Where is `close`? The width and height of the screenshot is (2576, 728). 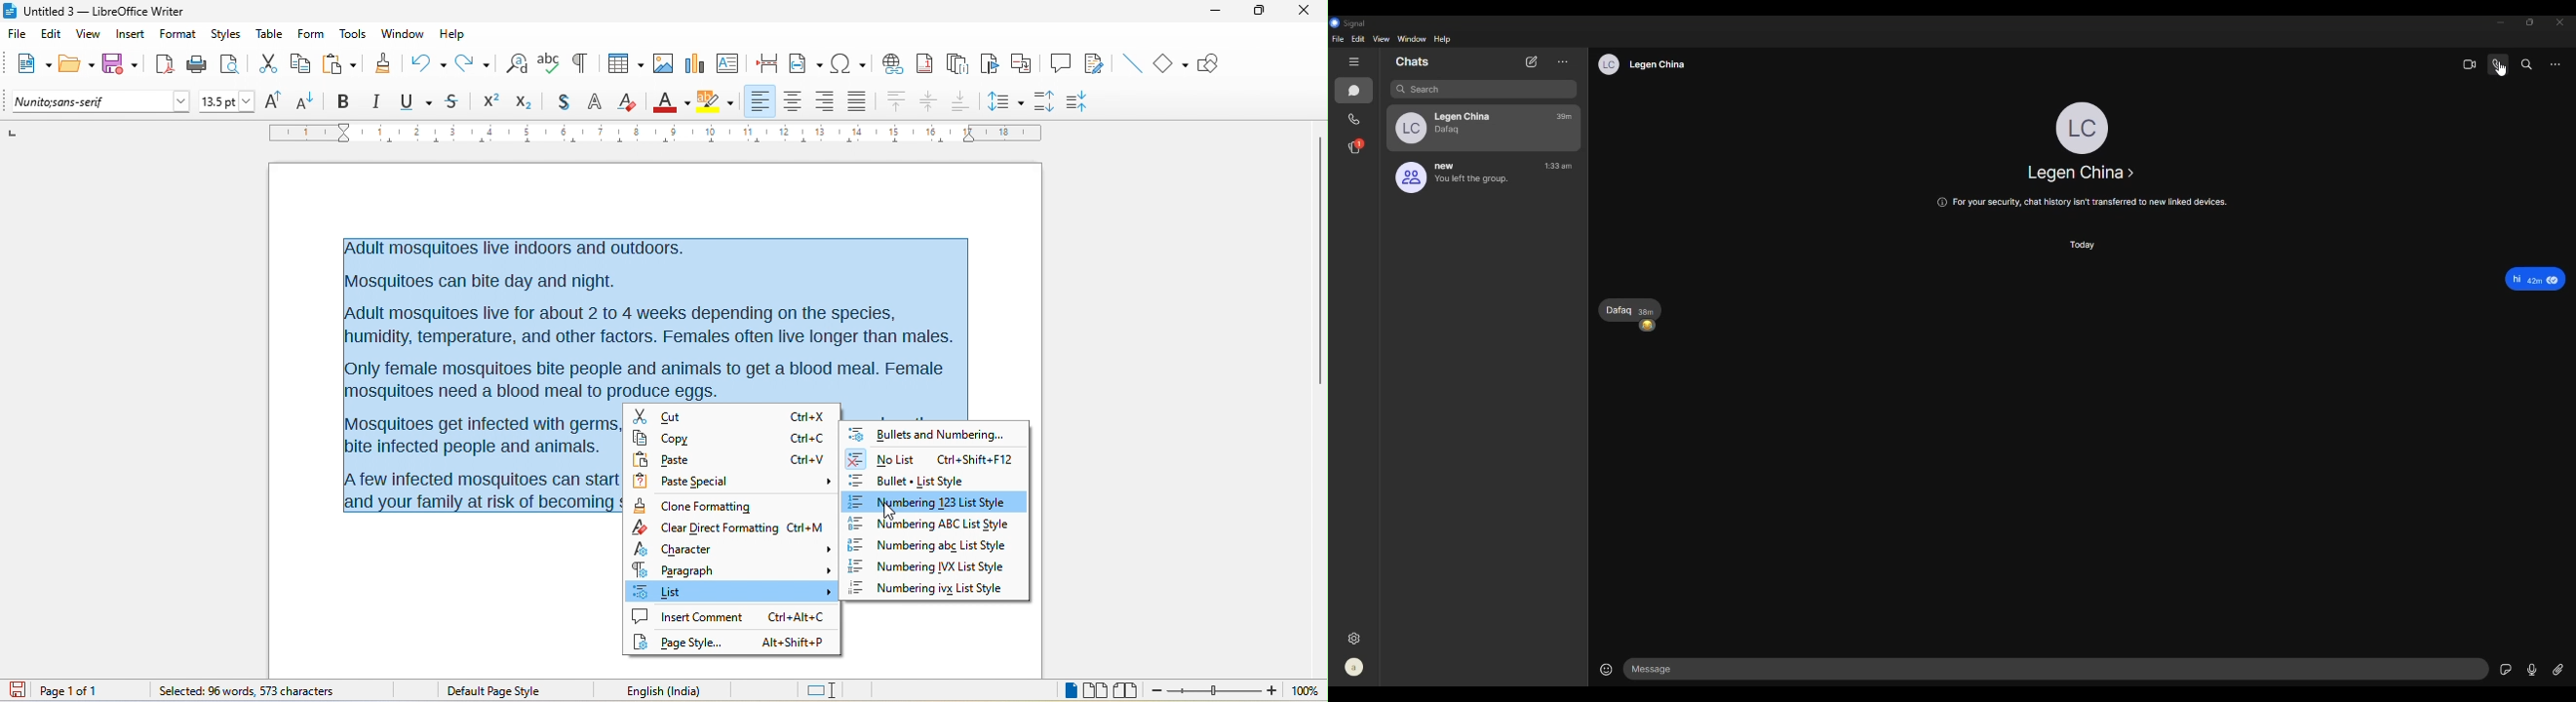 close is located at coordinates (1305, 15).